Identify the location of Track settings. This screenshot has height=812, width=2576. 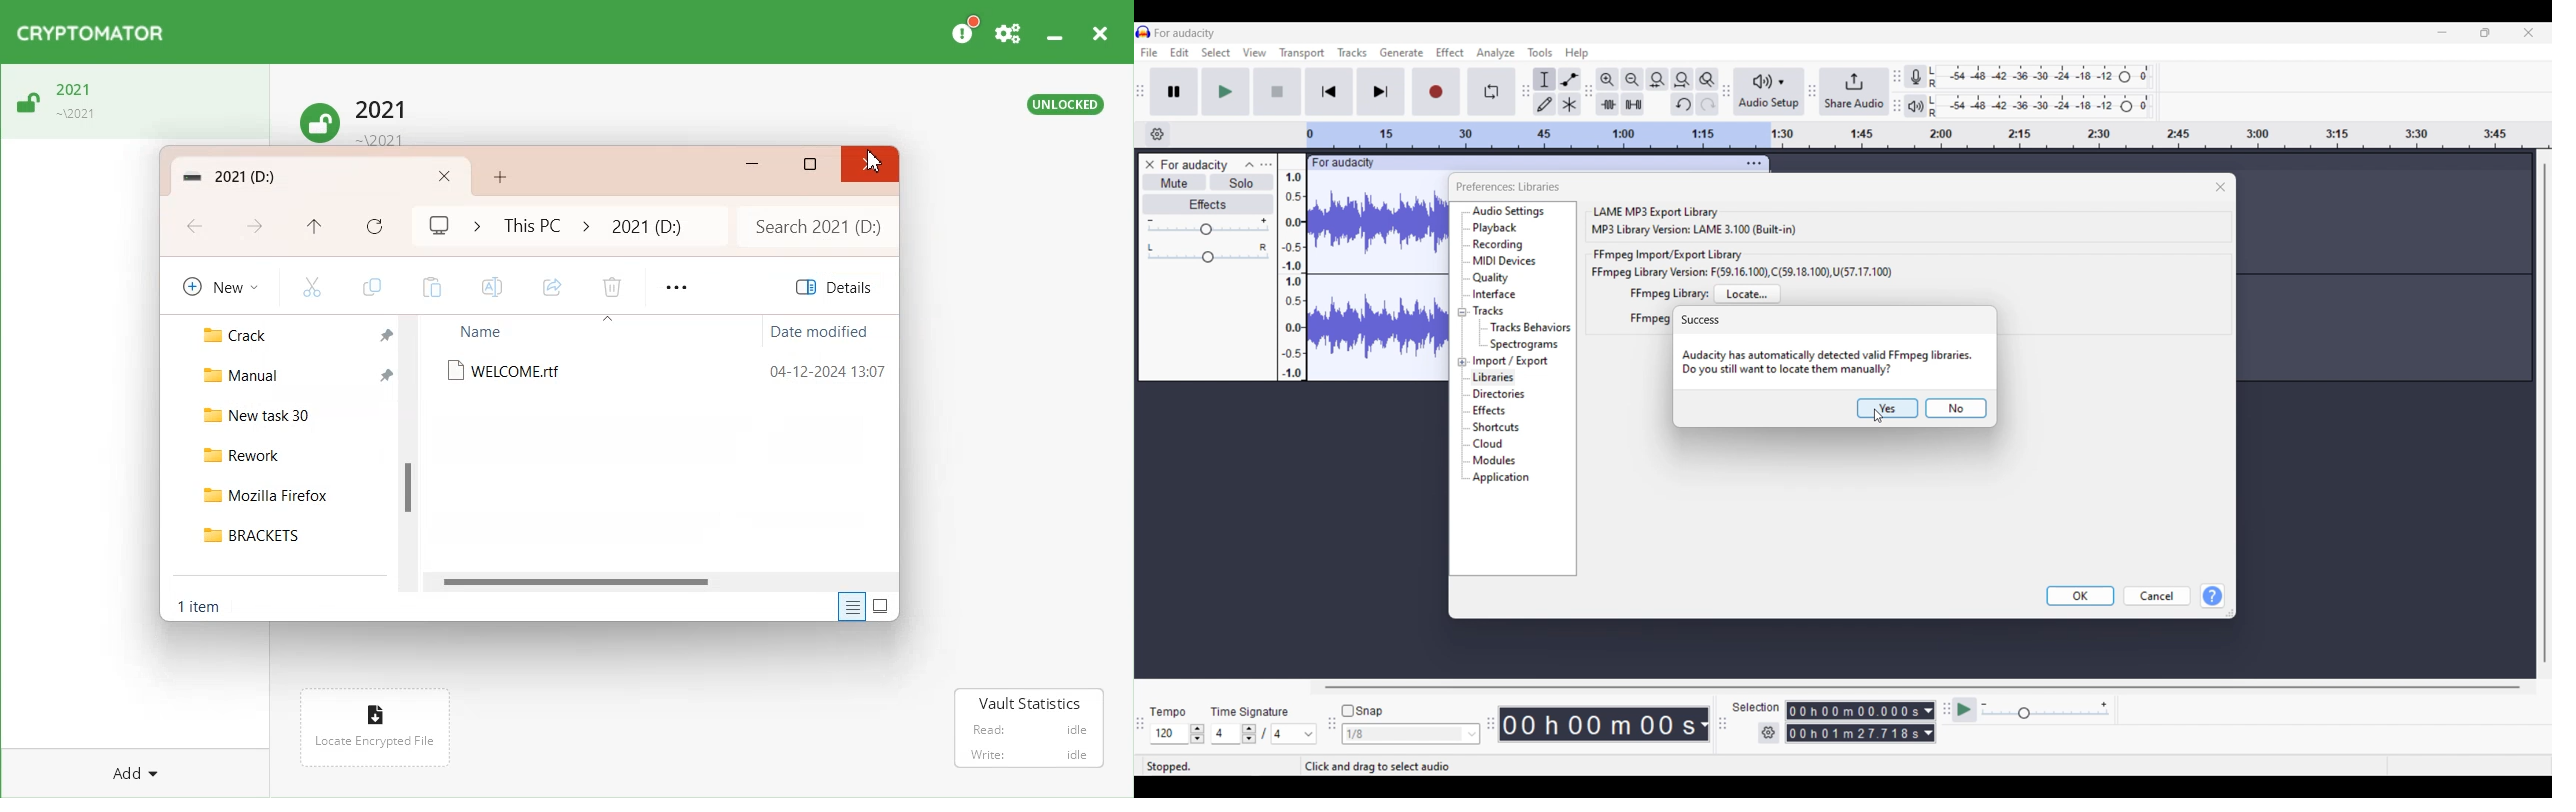
(1754, 163).